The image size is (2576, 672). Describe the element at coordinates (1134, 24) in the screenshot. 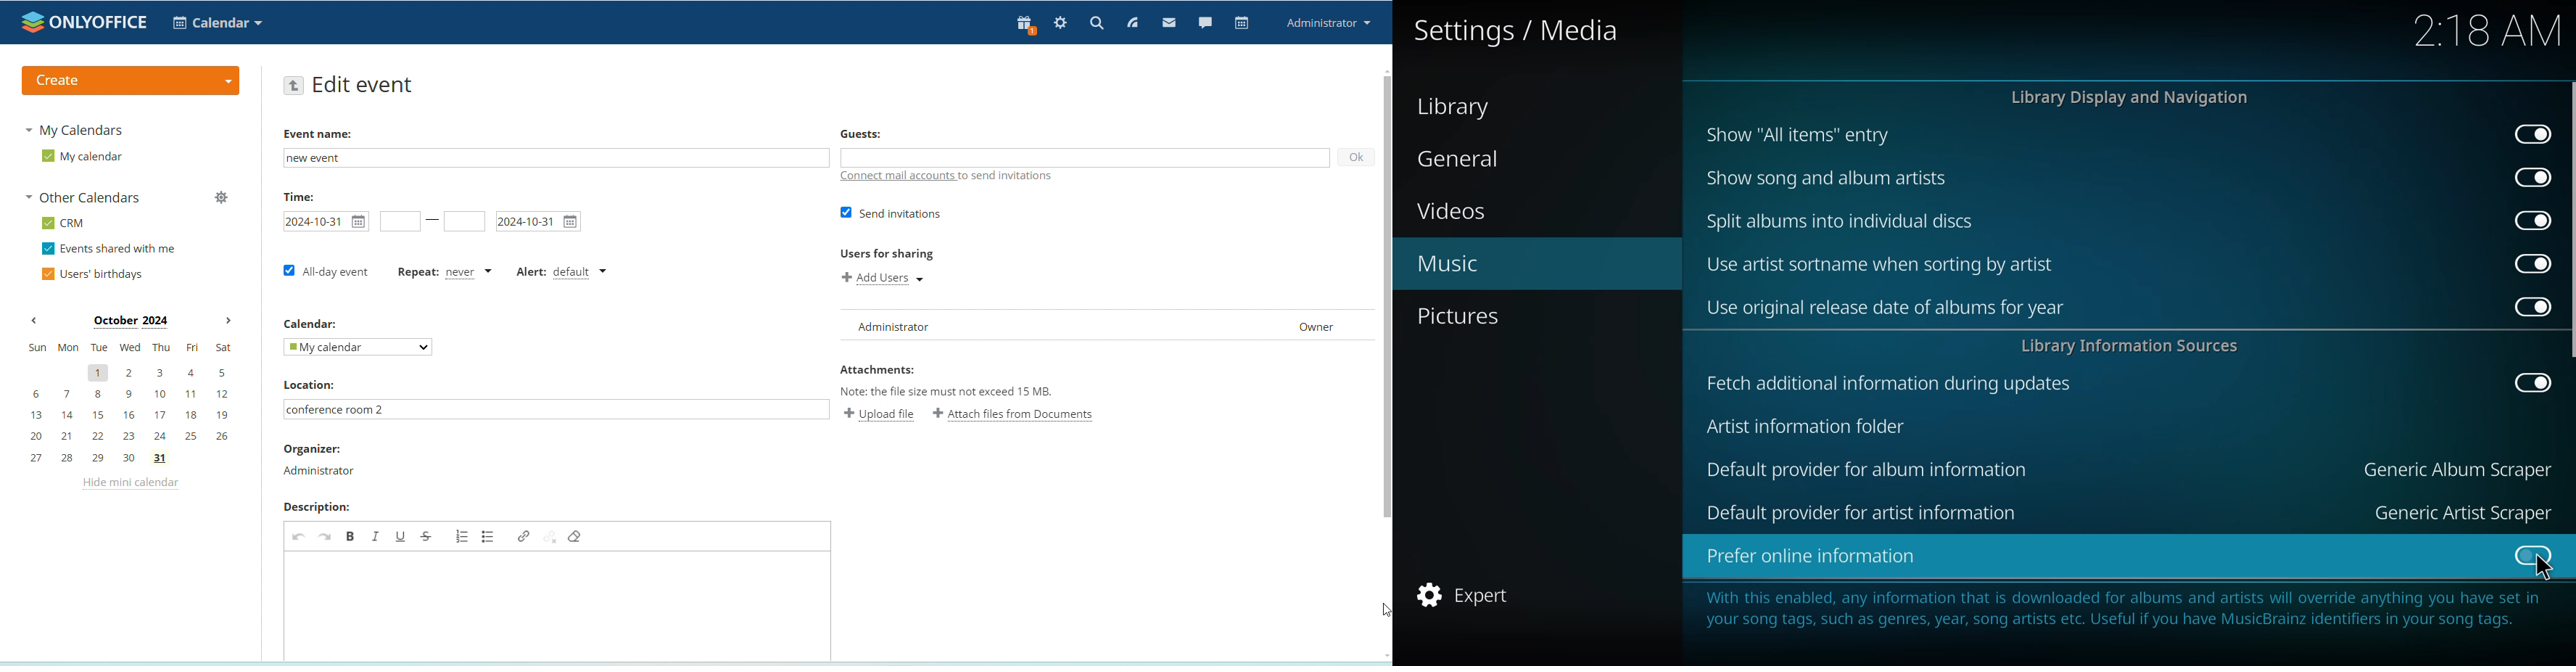

I see `feed` at that location.